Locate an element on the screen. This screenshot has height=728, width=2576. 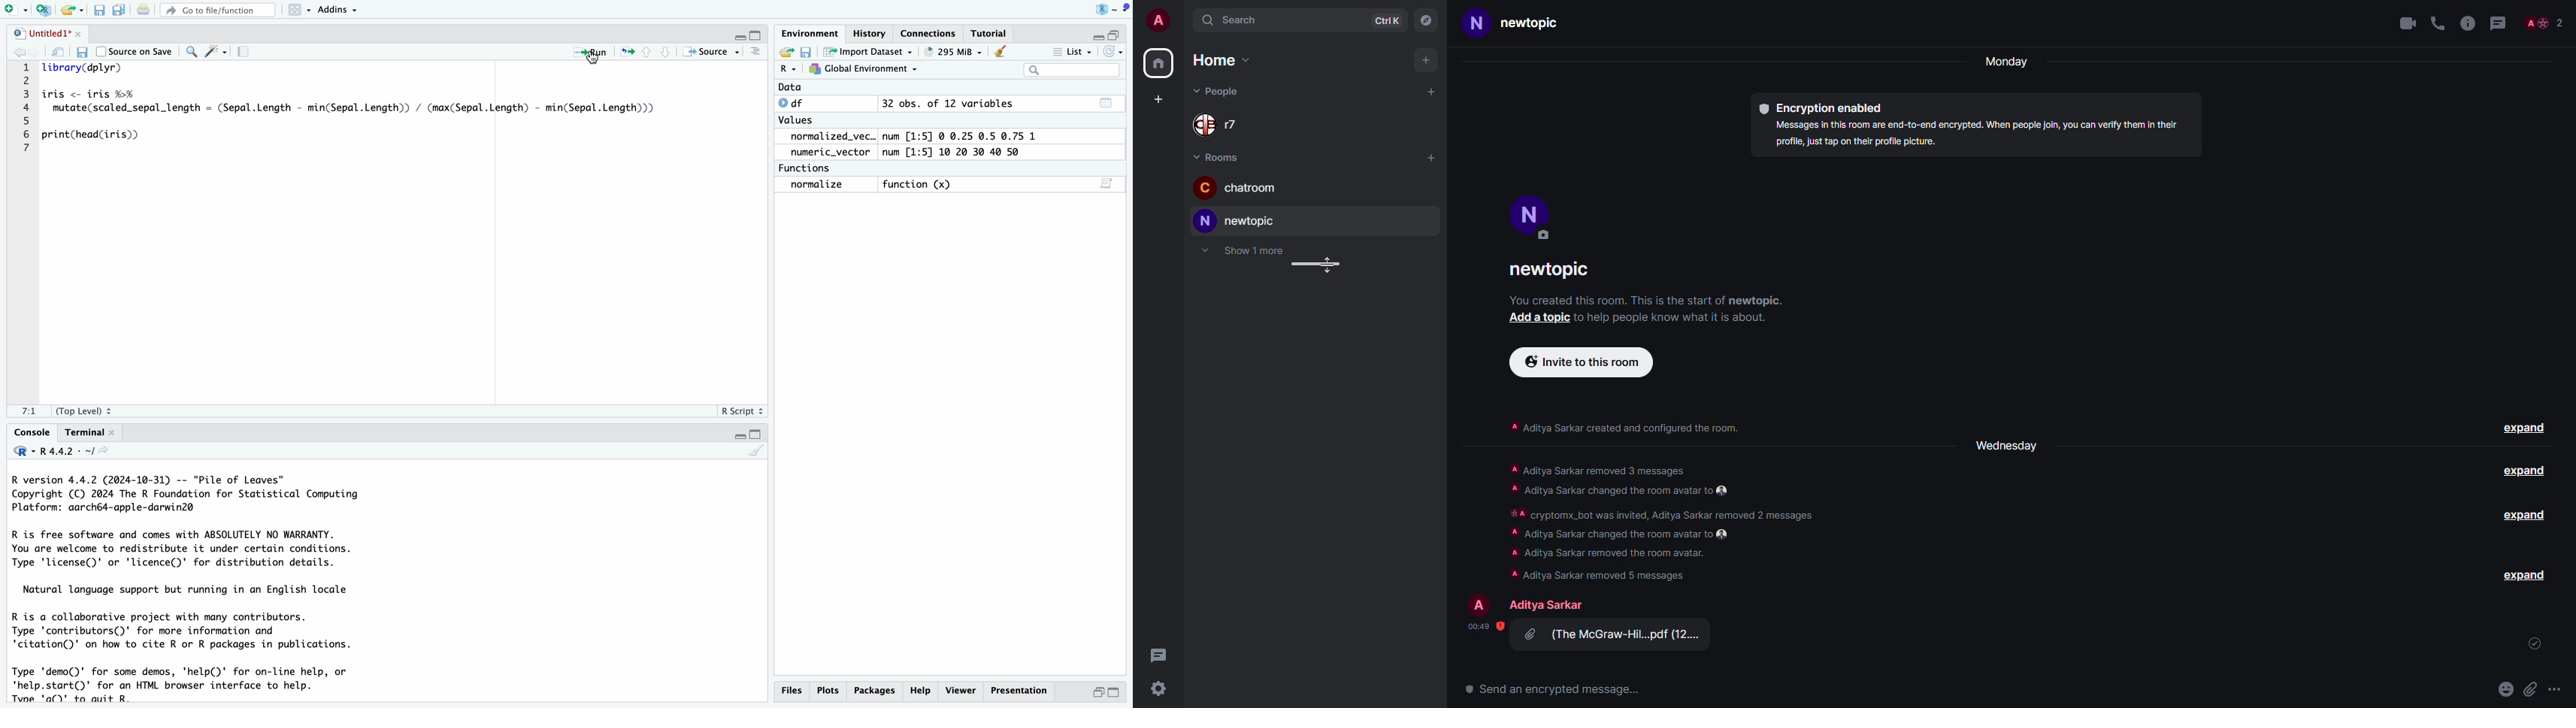
Plots is located at coordinates (829, 690).